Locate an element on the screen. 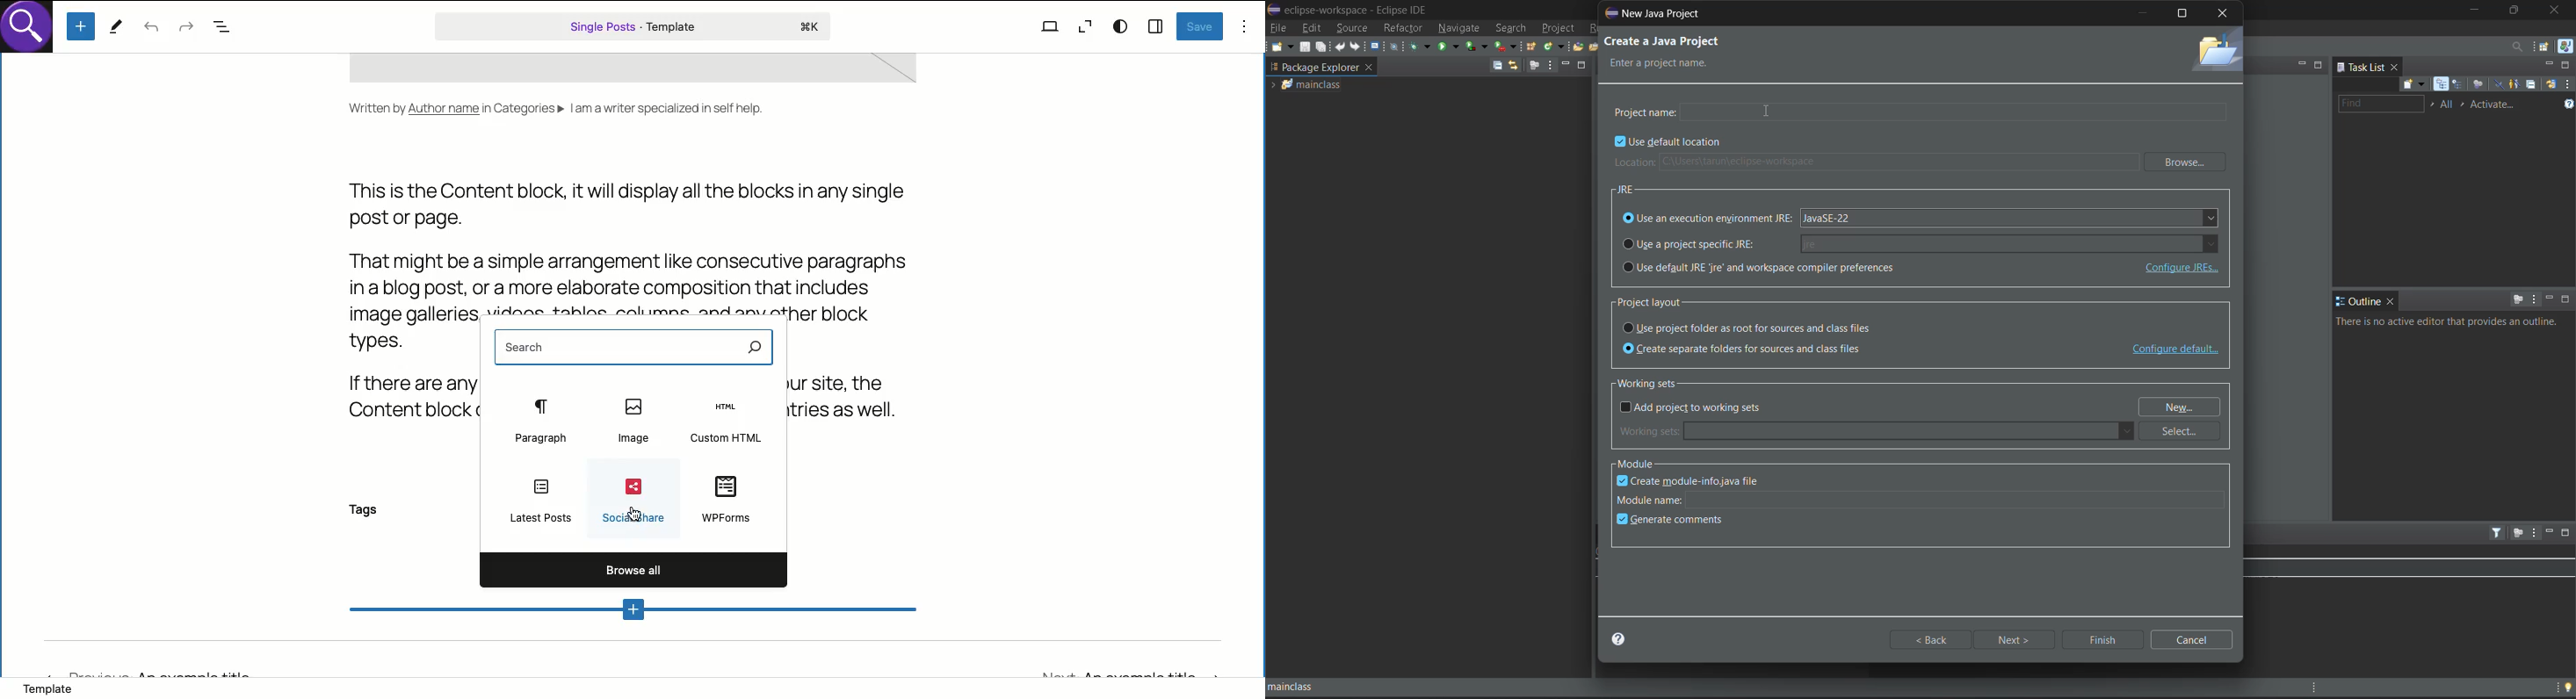 The image size is (2576, 700). Paragraph is located at coordinates (543, 423).